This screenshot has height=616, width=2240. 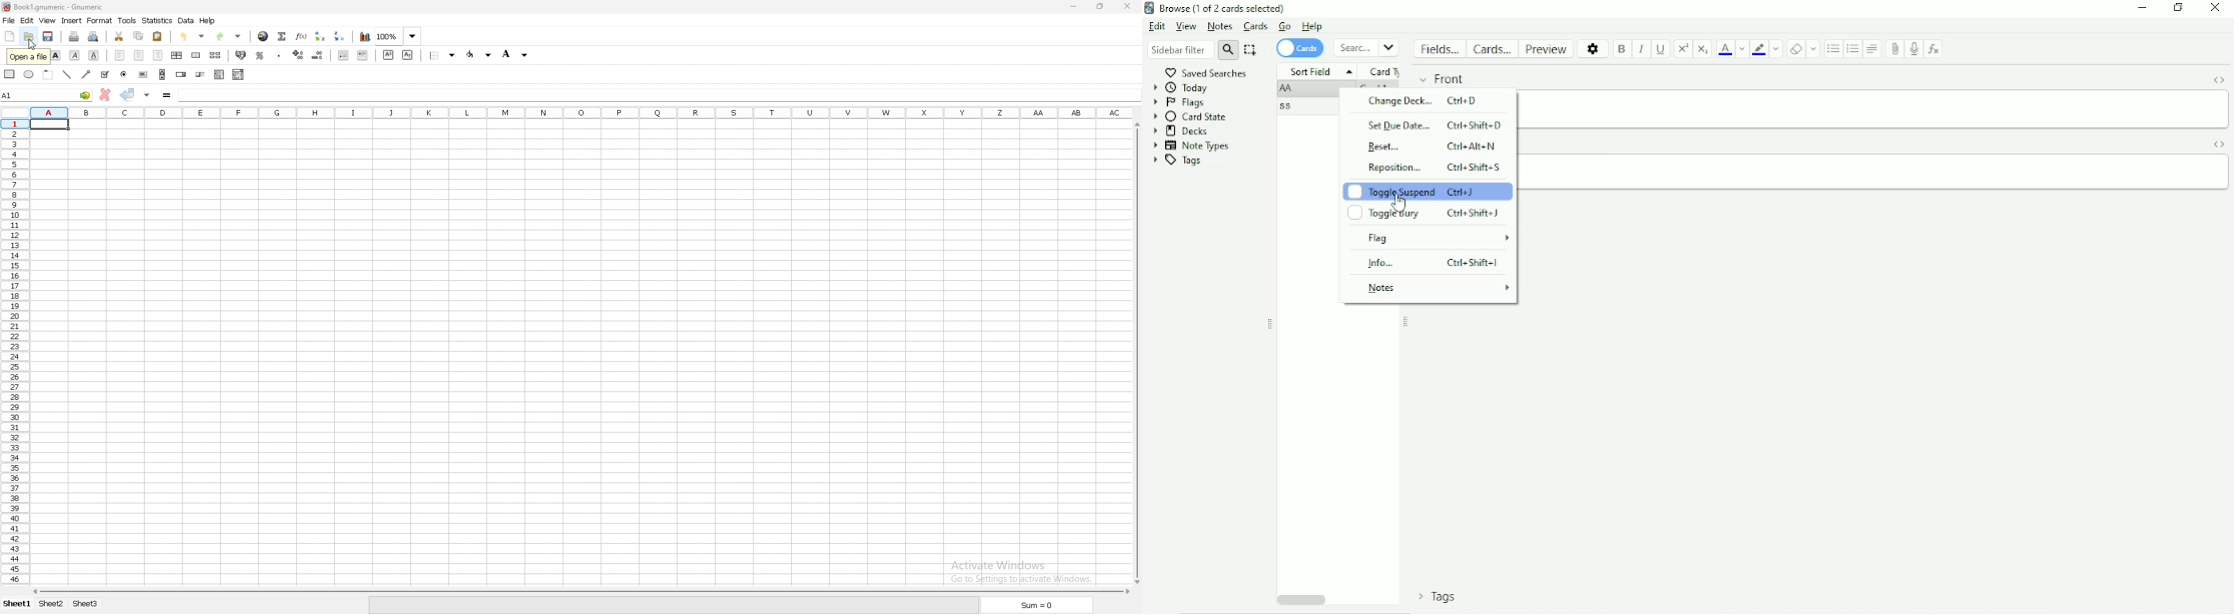 I want to click on cell input, so click(x=658, y=95).